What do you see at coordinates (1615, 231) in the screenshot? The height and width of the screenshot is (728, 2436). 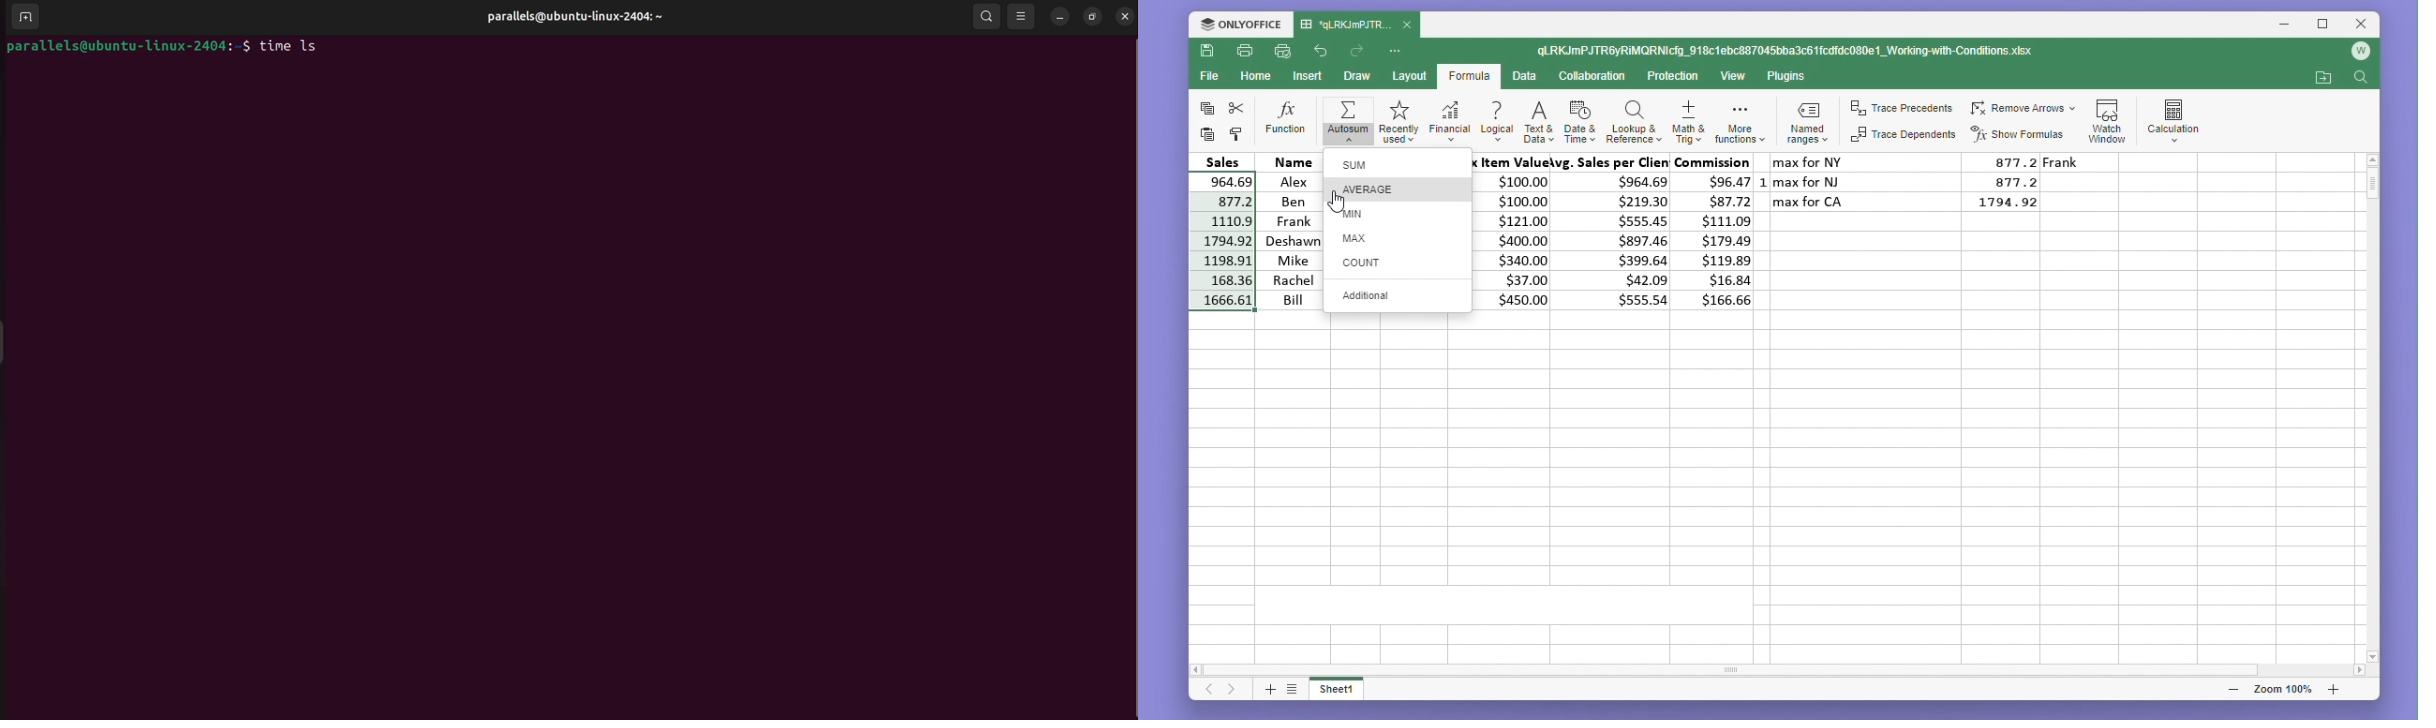 I see `avg. sales per client` at bounding box center [1615, 231].